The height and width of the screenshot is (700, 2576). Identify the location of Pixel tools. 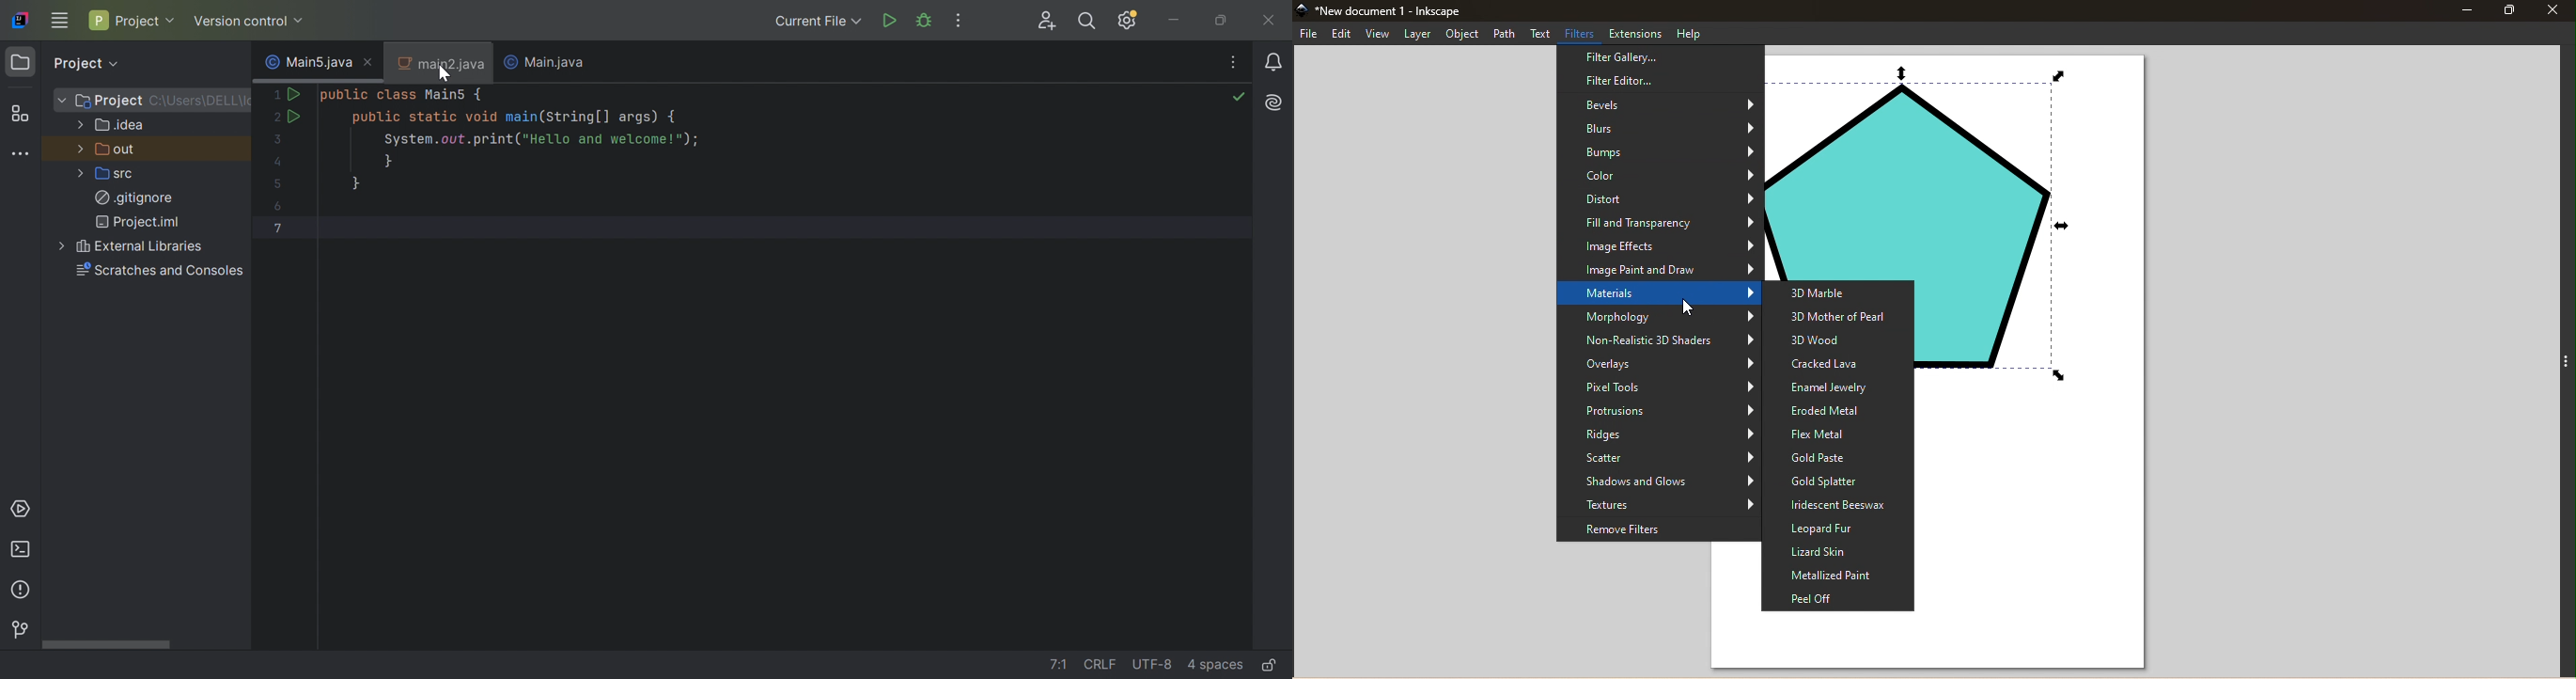
(1657, 388).